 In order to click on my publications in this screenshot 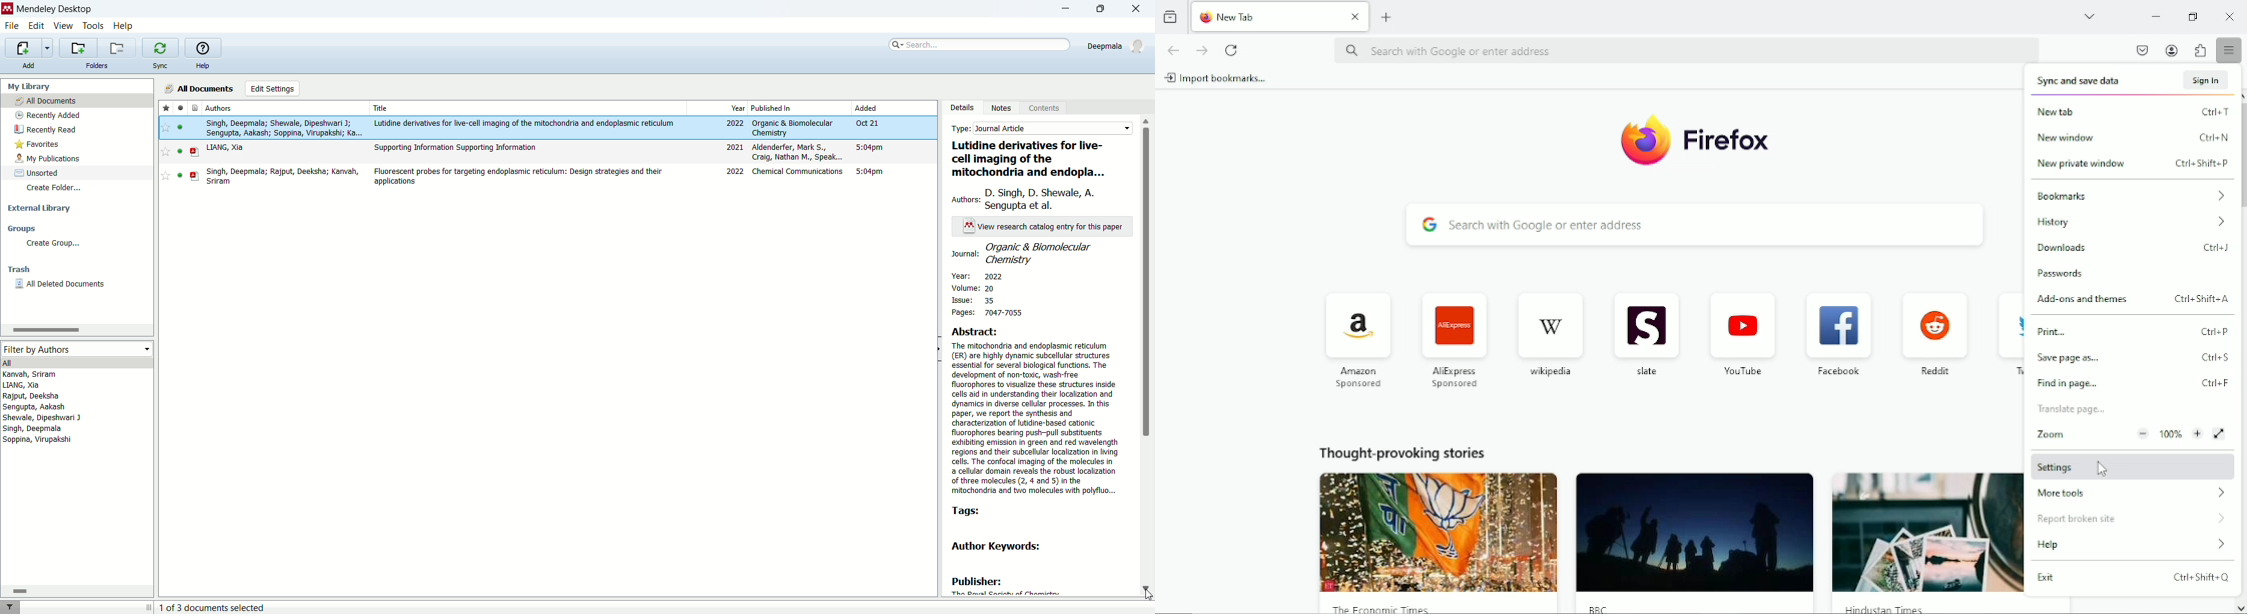, I will do `click(49, 159)`.